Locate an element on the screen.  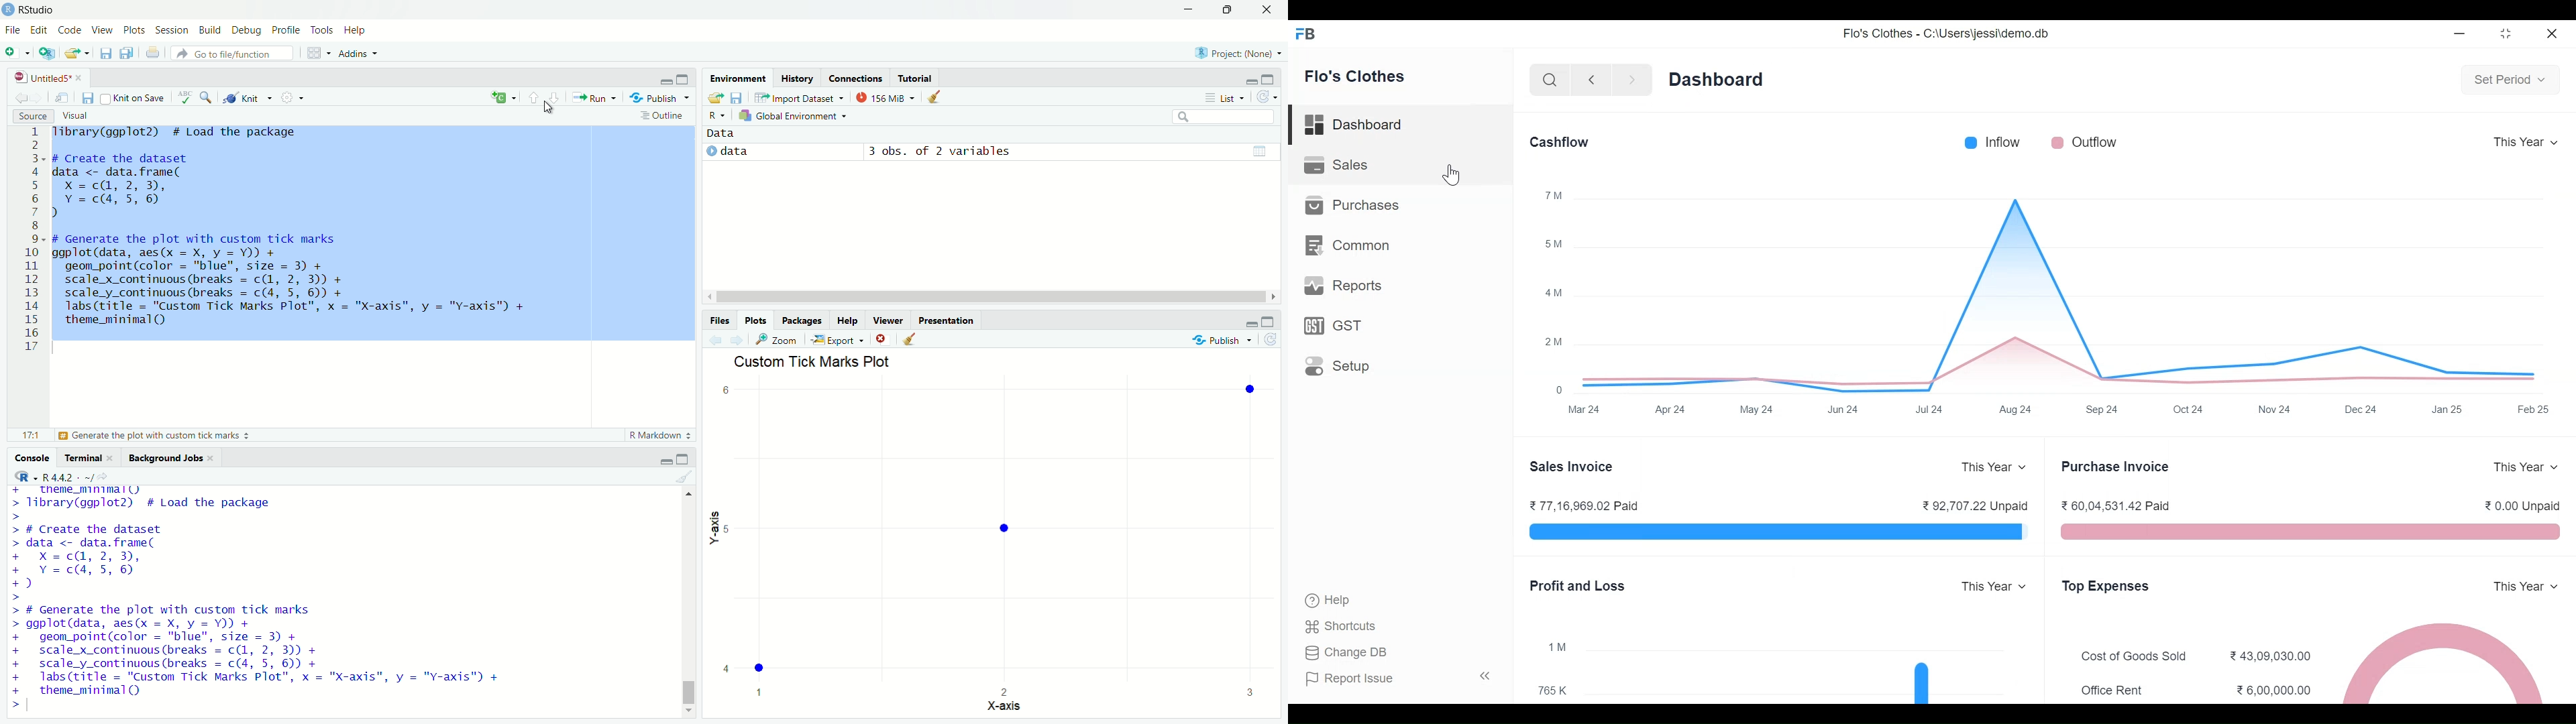
debug is located at coordinates (248, 30).